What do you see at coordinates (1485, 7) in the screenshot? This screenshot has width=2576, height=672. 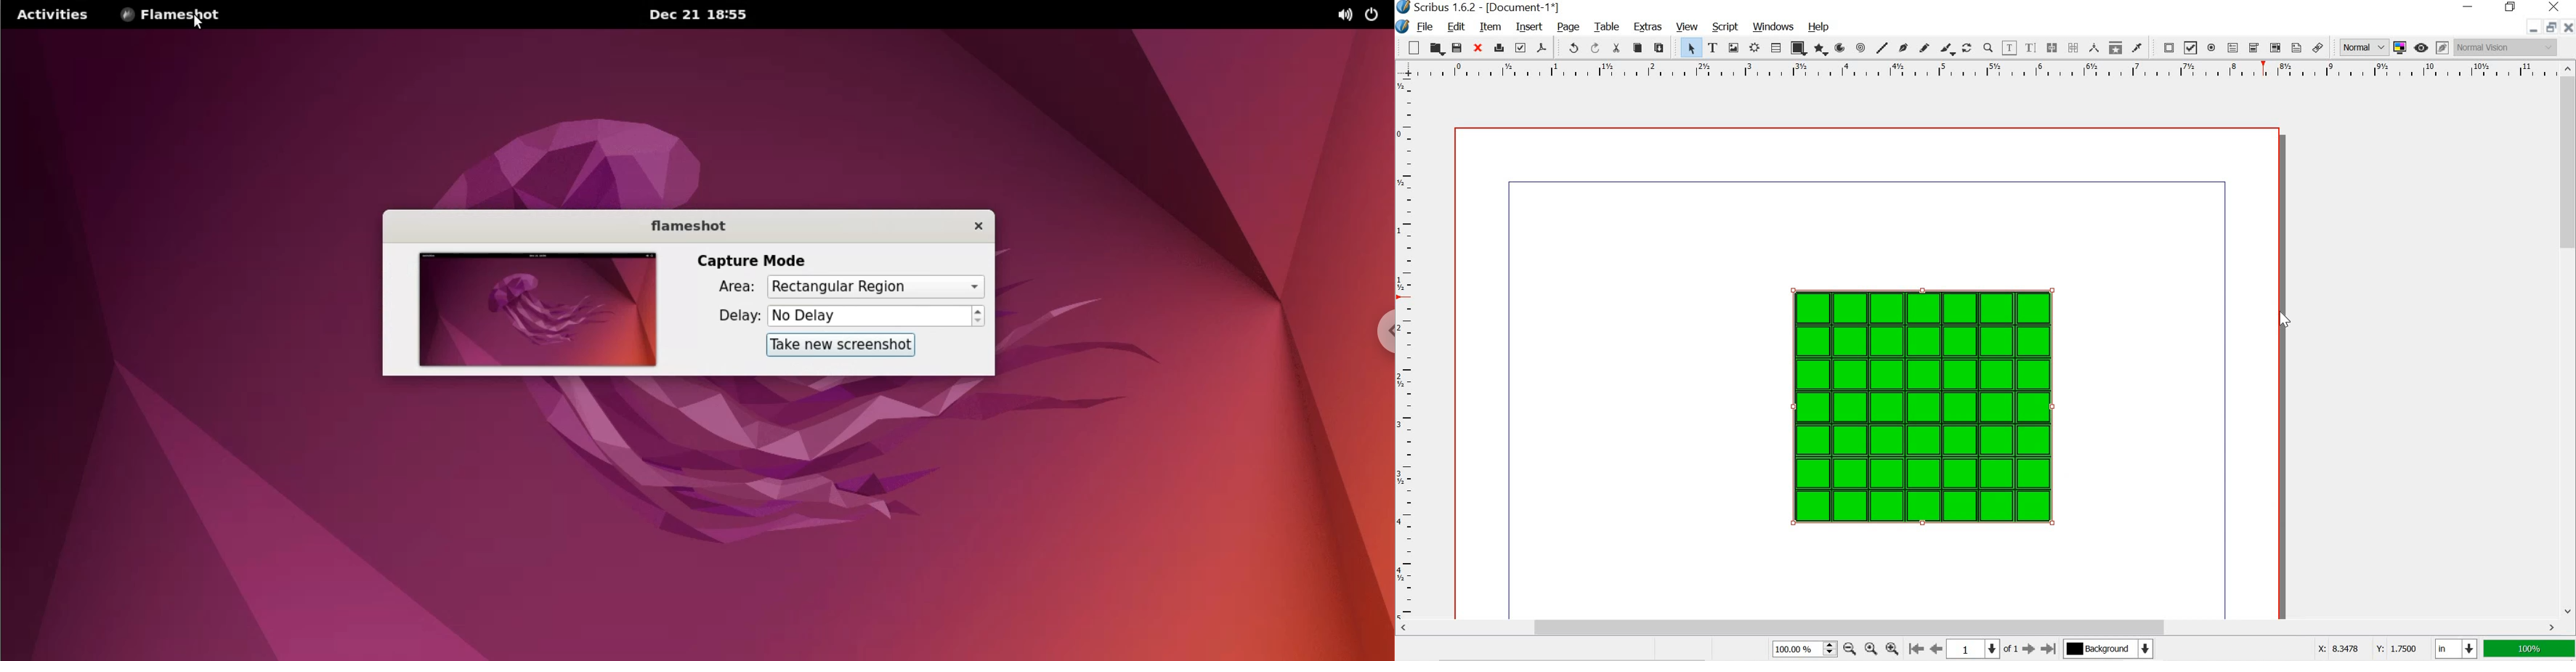 I see `scribus 1.6.2 - [Document-1*]` at bounding box center [1485, 7].